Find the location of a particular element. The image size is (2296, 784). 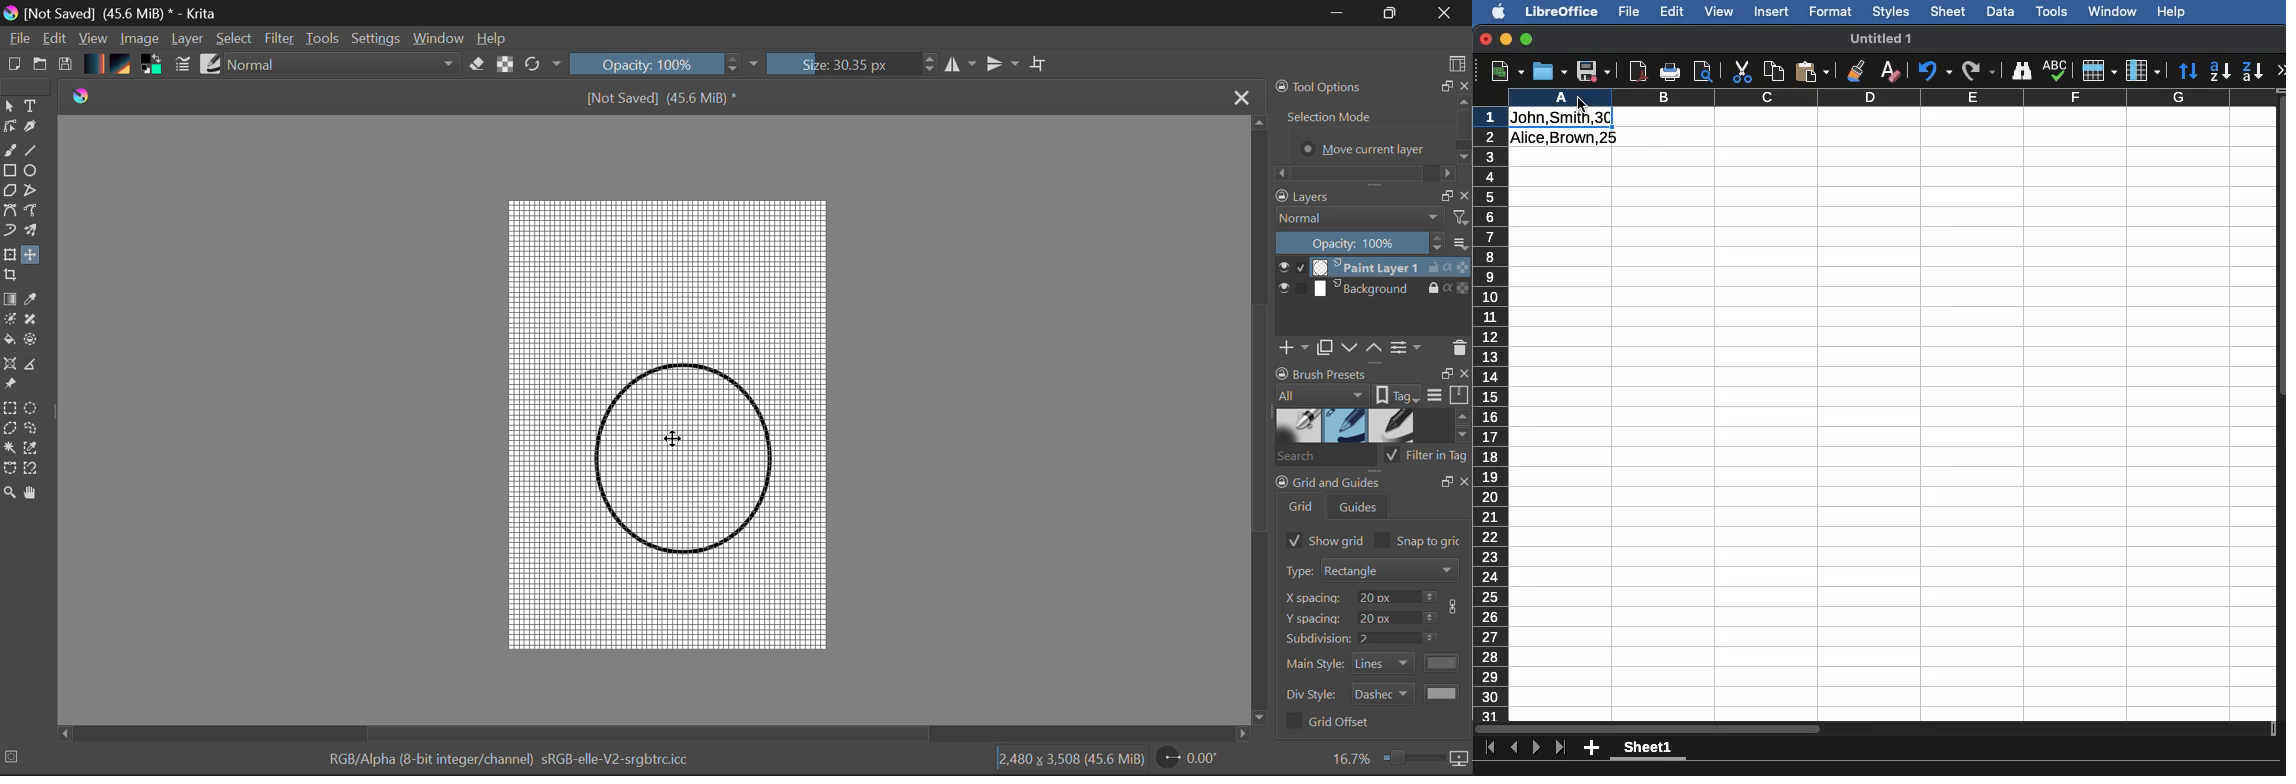

View is located at coordinates (1718, 12).